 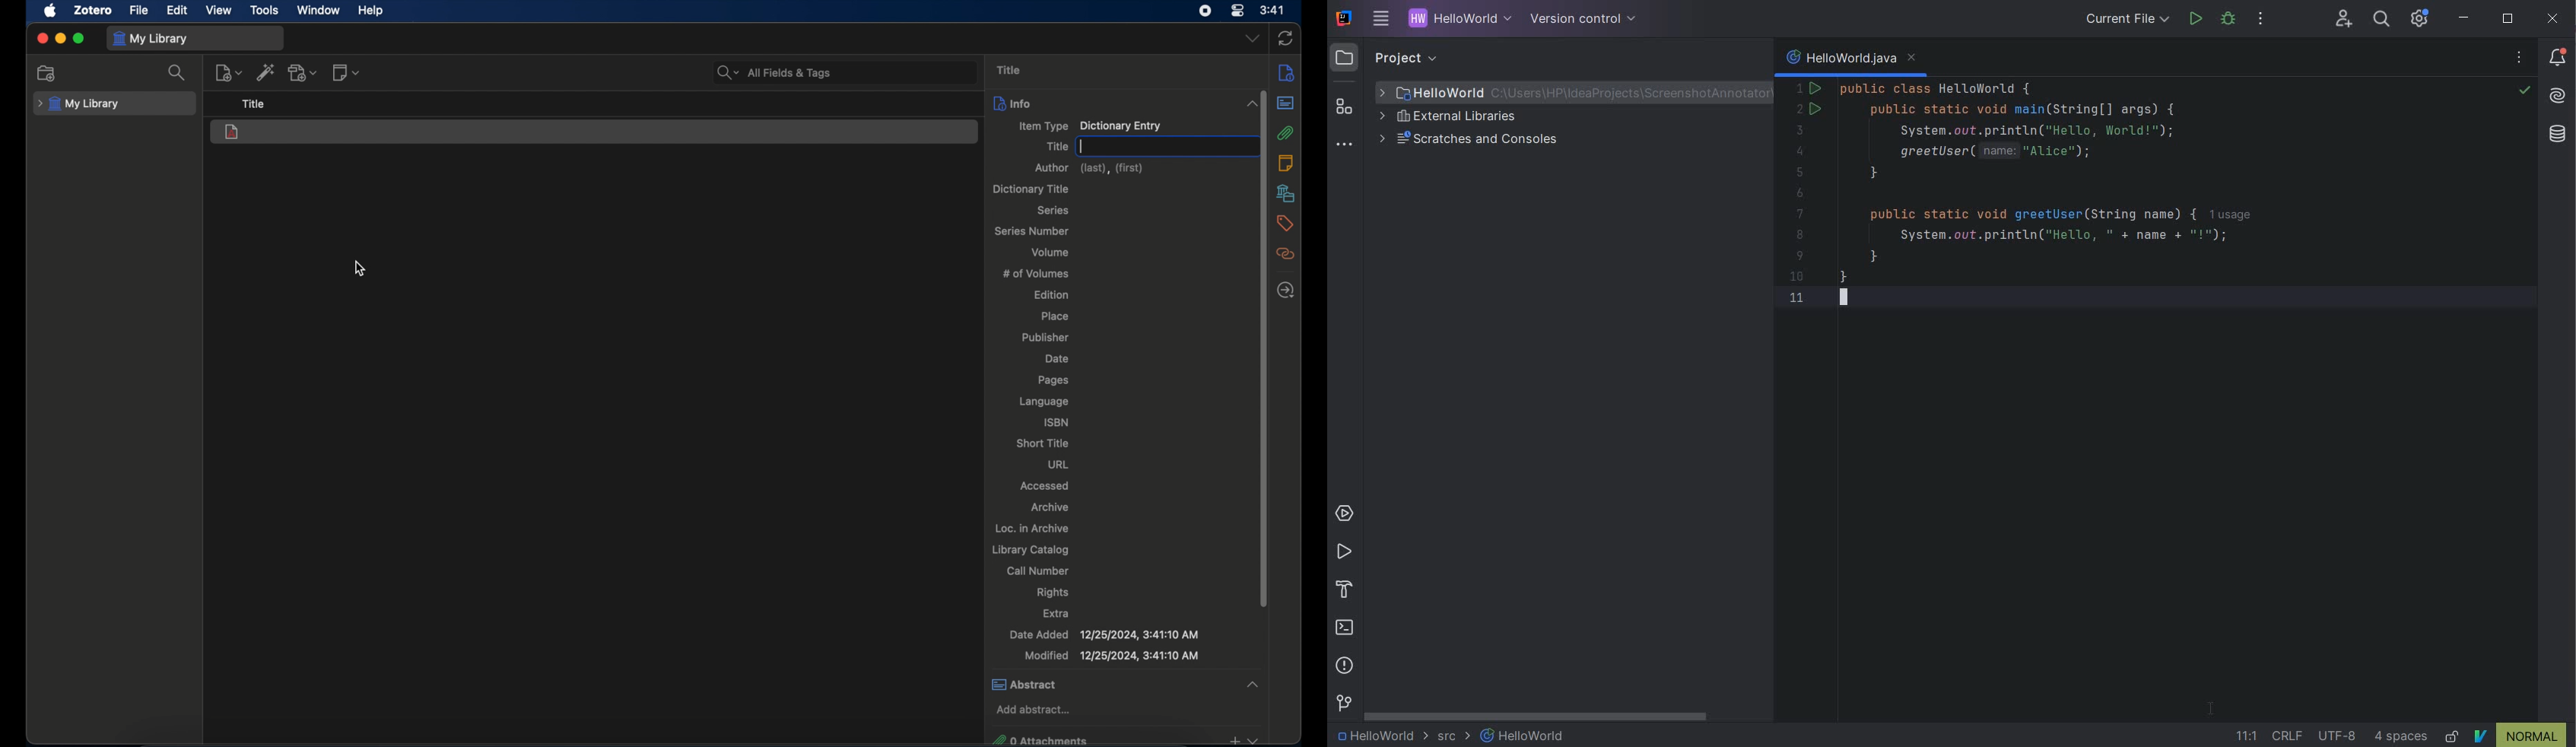 What do you see at coordinates (1030, 189) in the screenshot?
I see `dictionary title` at bounding box center [1030, 189].